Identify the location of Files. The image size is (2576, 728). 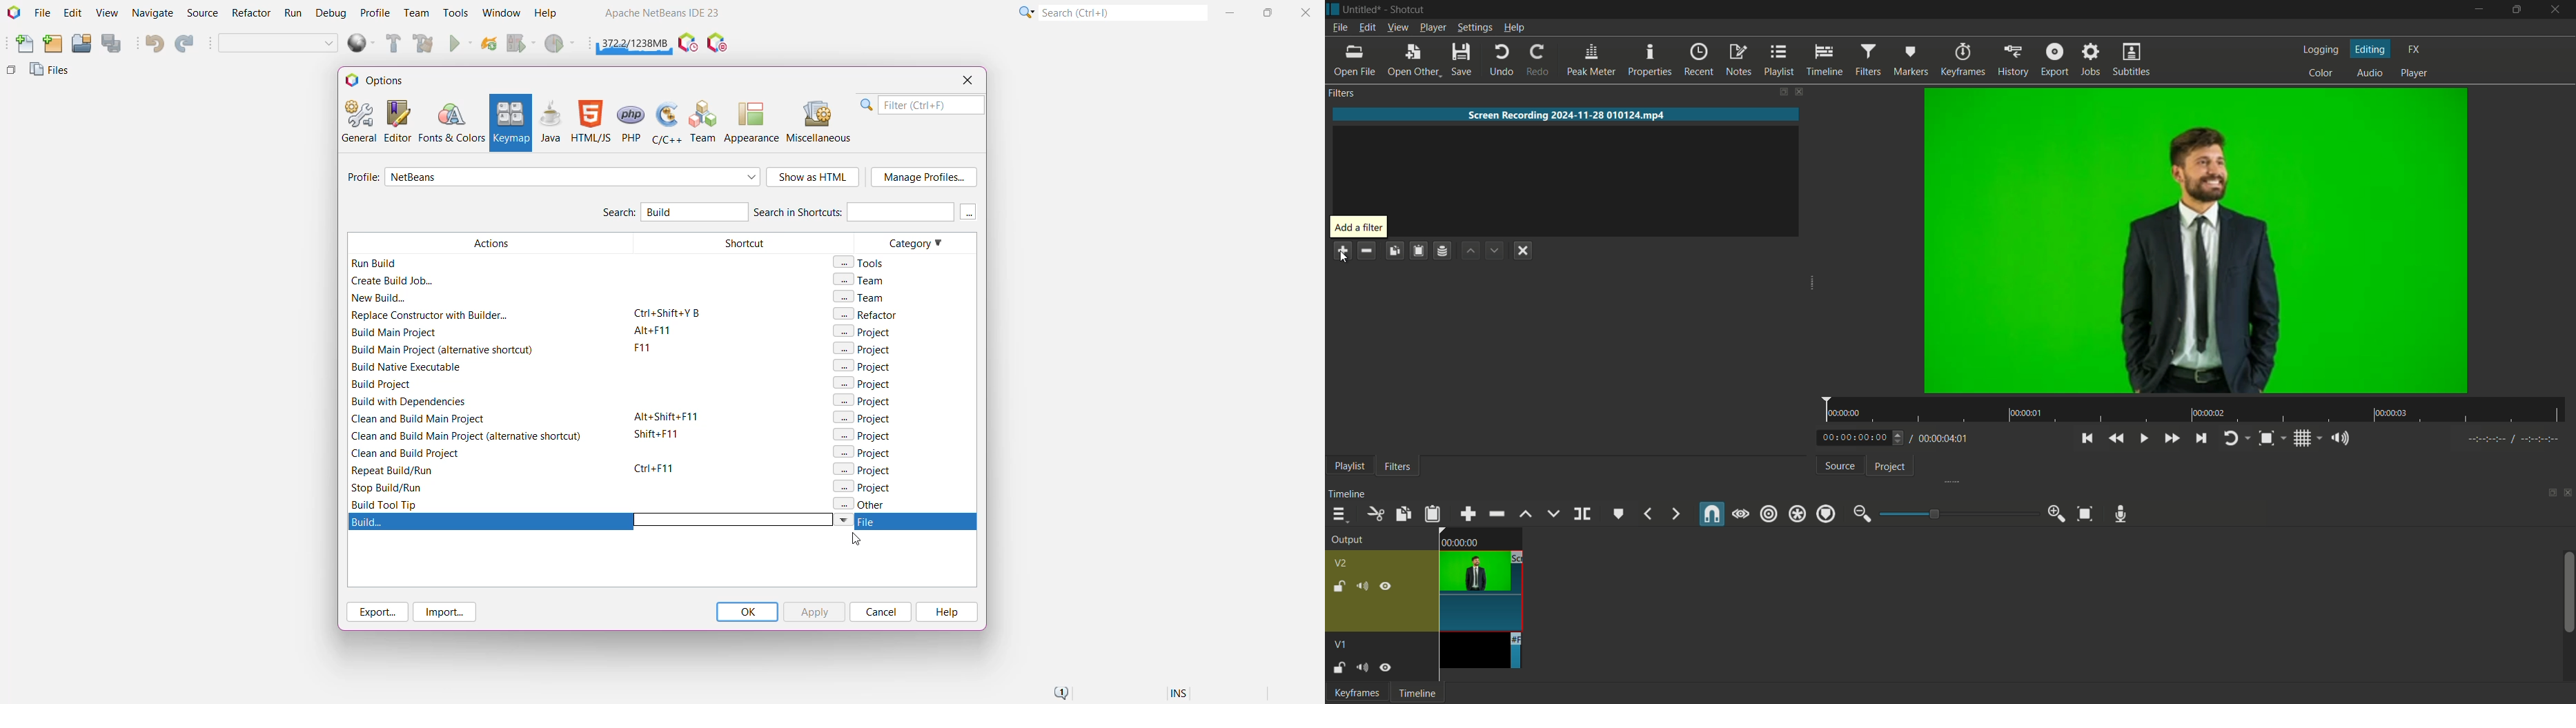
(52, 73).